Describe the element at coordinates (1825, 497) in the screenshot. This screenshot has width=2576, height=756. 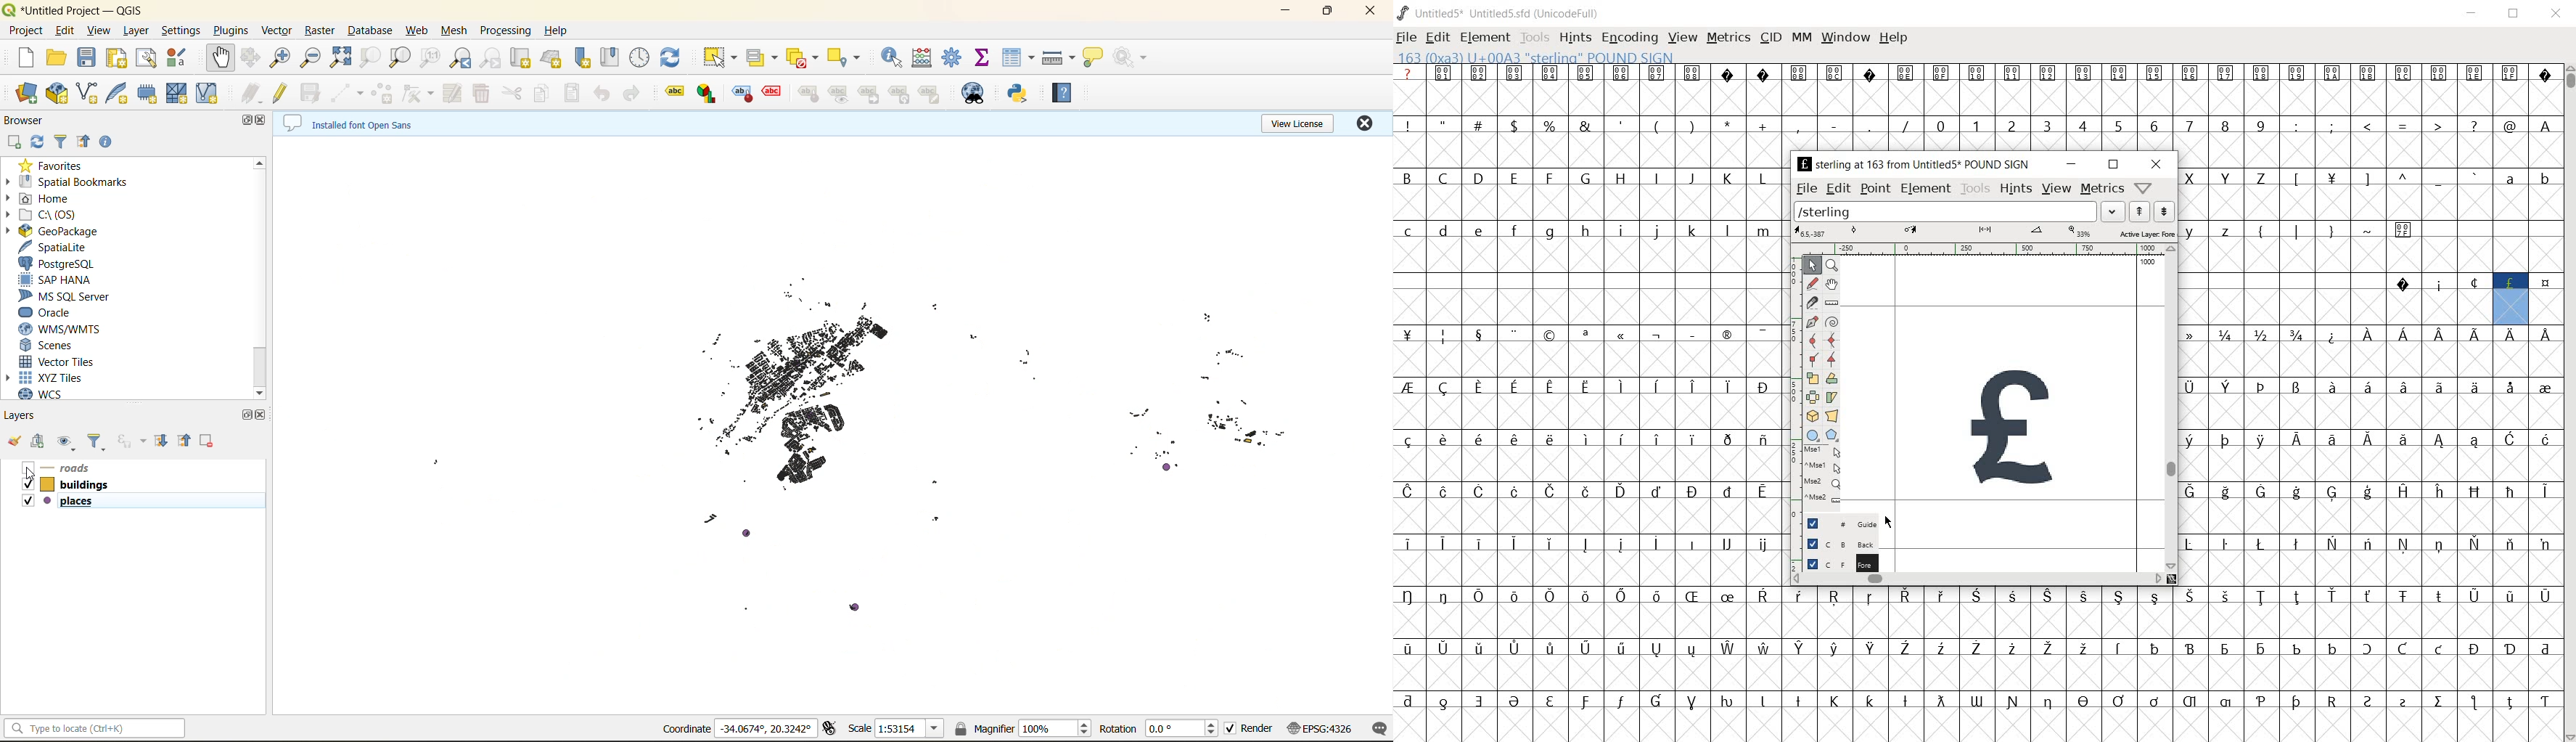
I see `Mouse wheel button + Ctrl` at that location.